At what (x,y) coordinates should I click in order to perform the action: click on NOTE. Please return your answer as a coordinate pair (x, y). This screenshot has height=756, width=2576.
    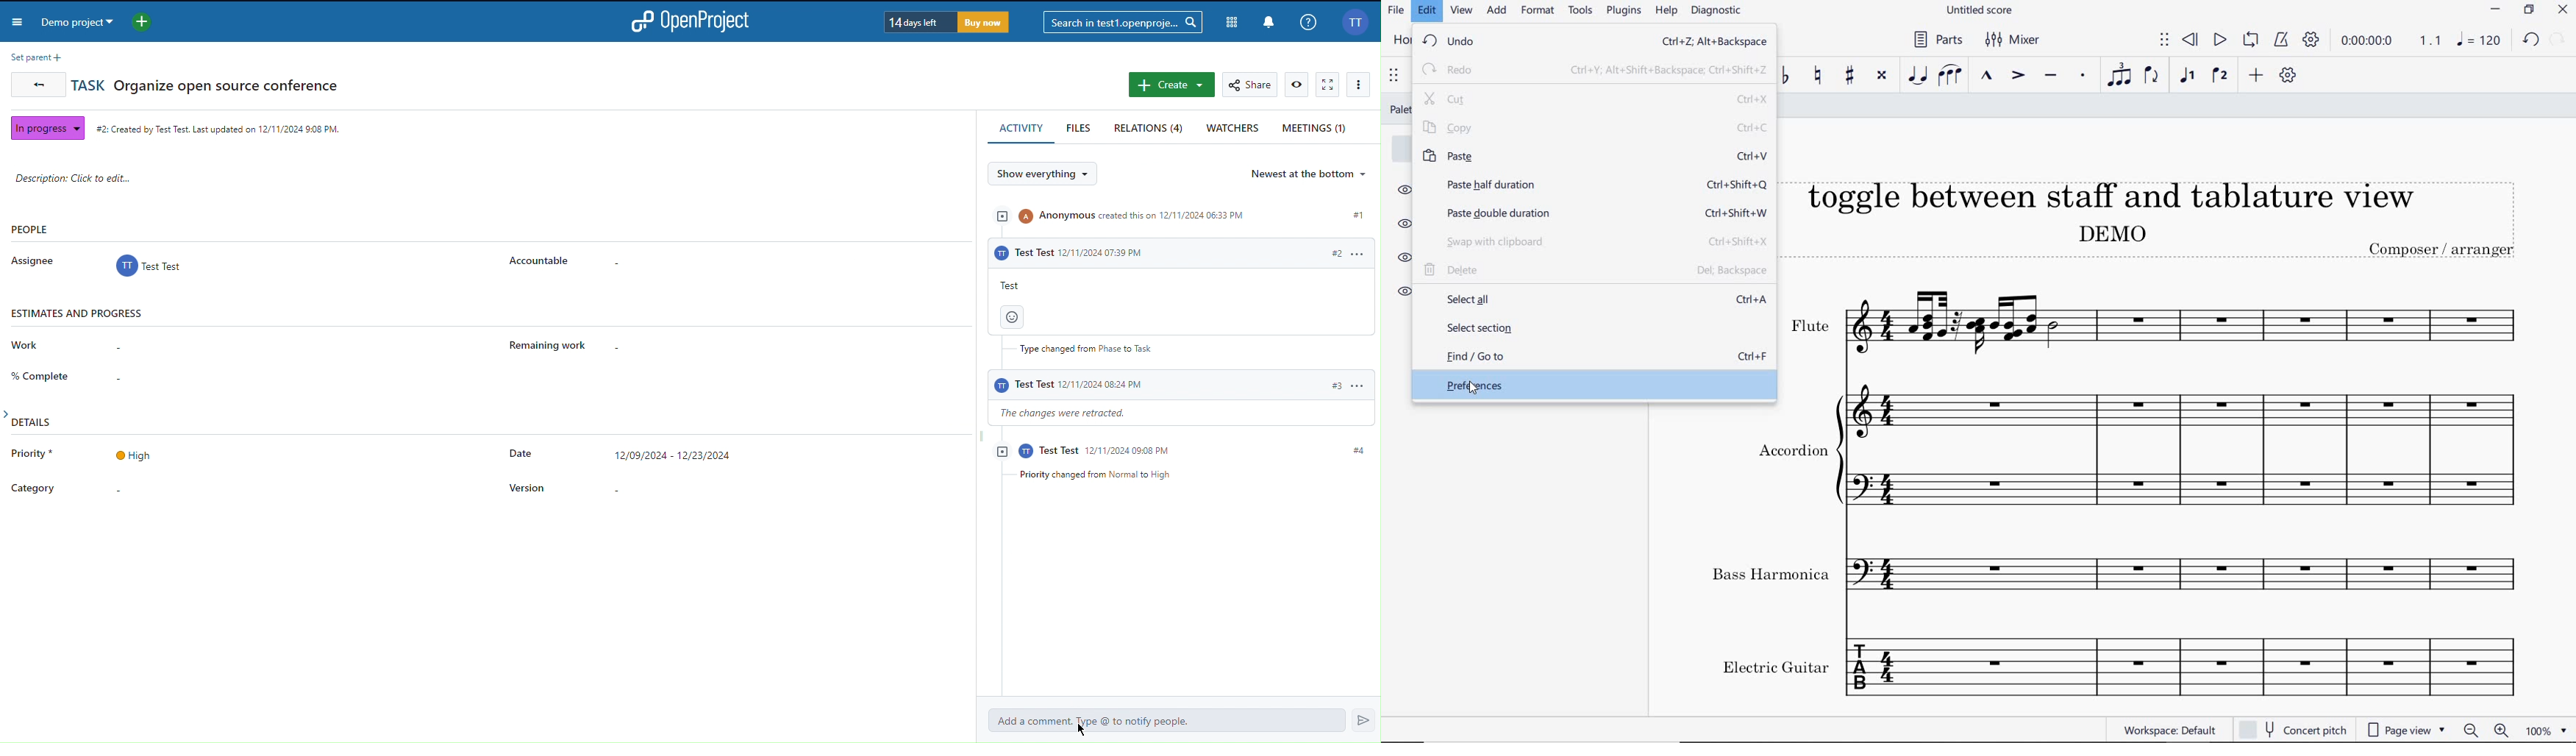
    Looking at the image, I should click on (2479, 42).